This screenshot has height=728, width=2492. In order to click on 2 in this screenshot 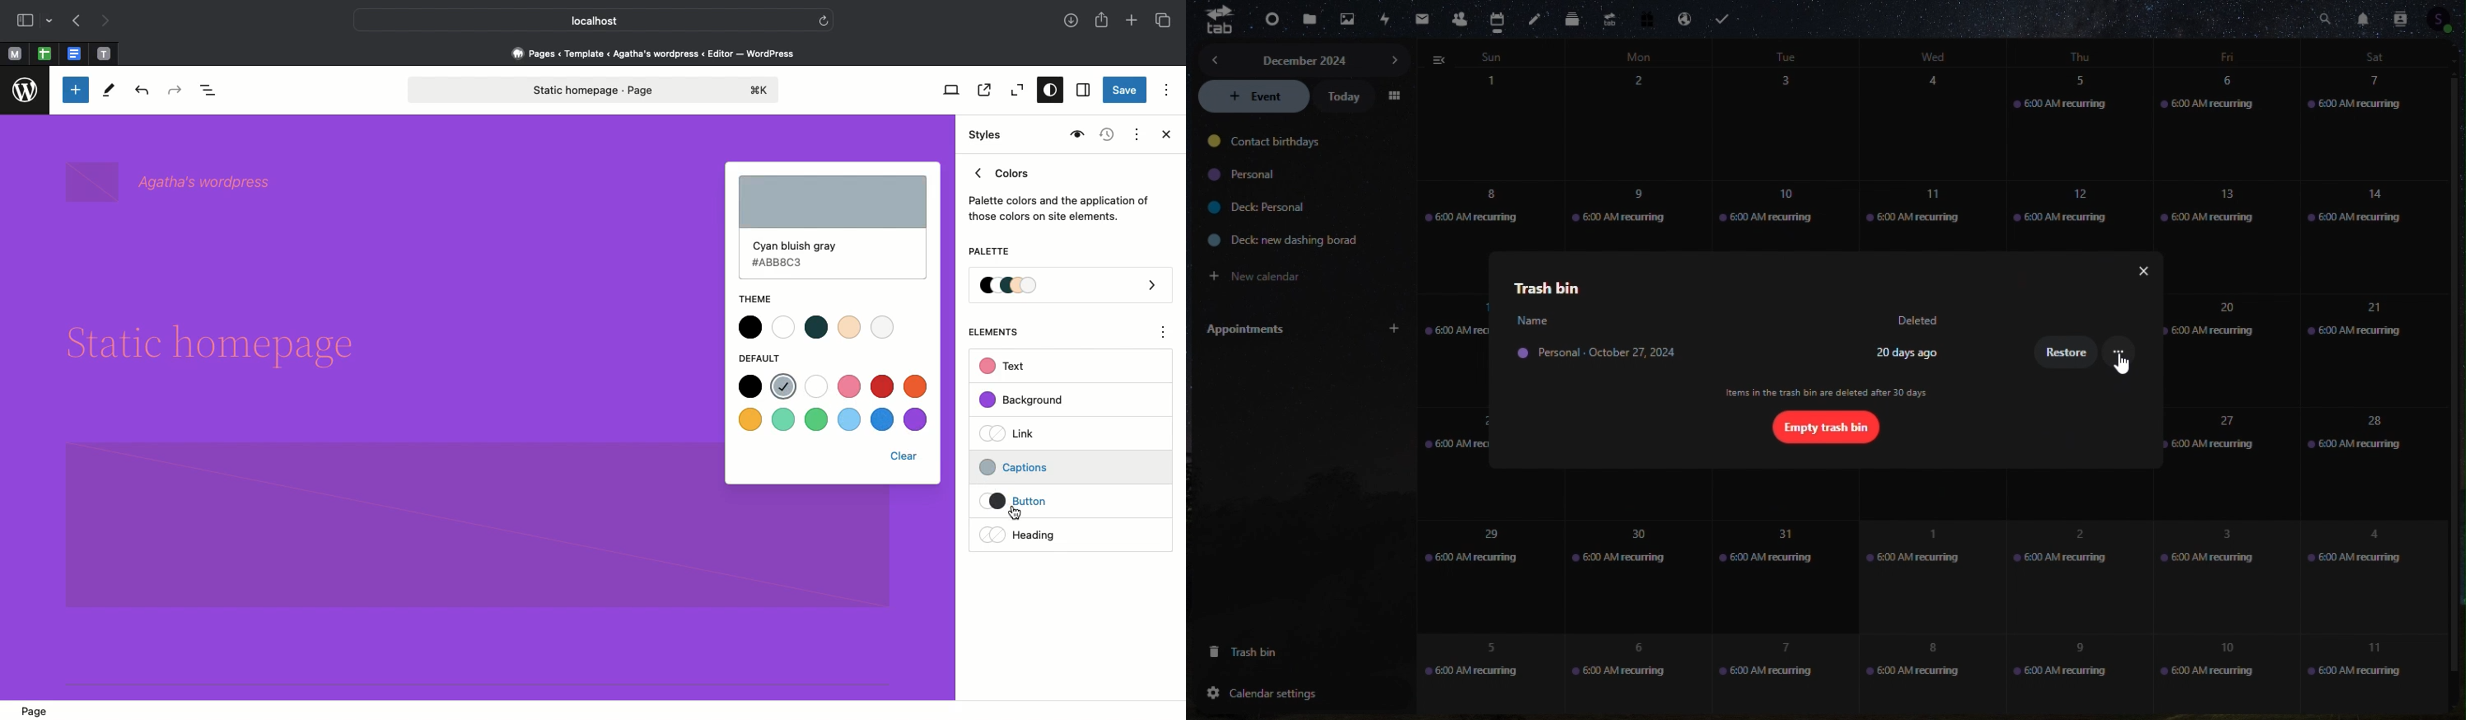, I will do `click(2072, 568)`.